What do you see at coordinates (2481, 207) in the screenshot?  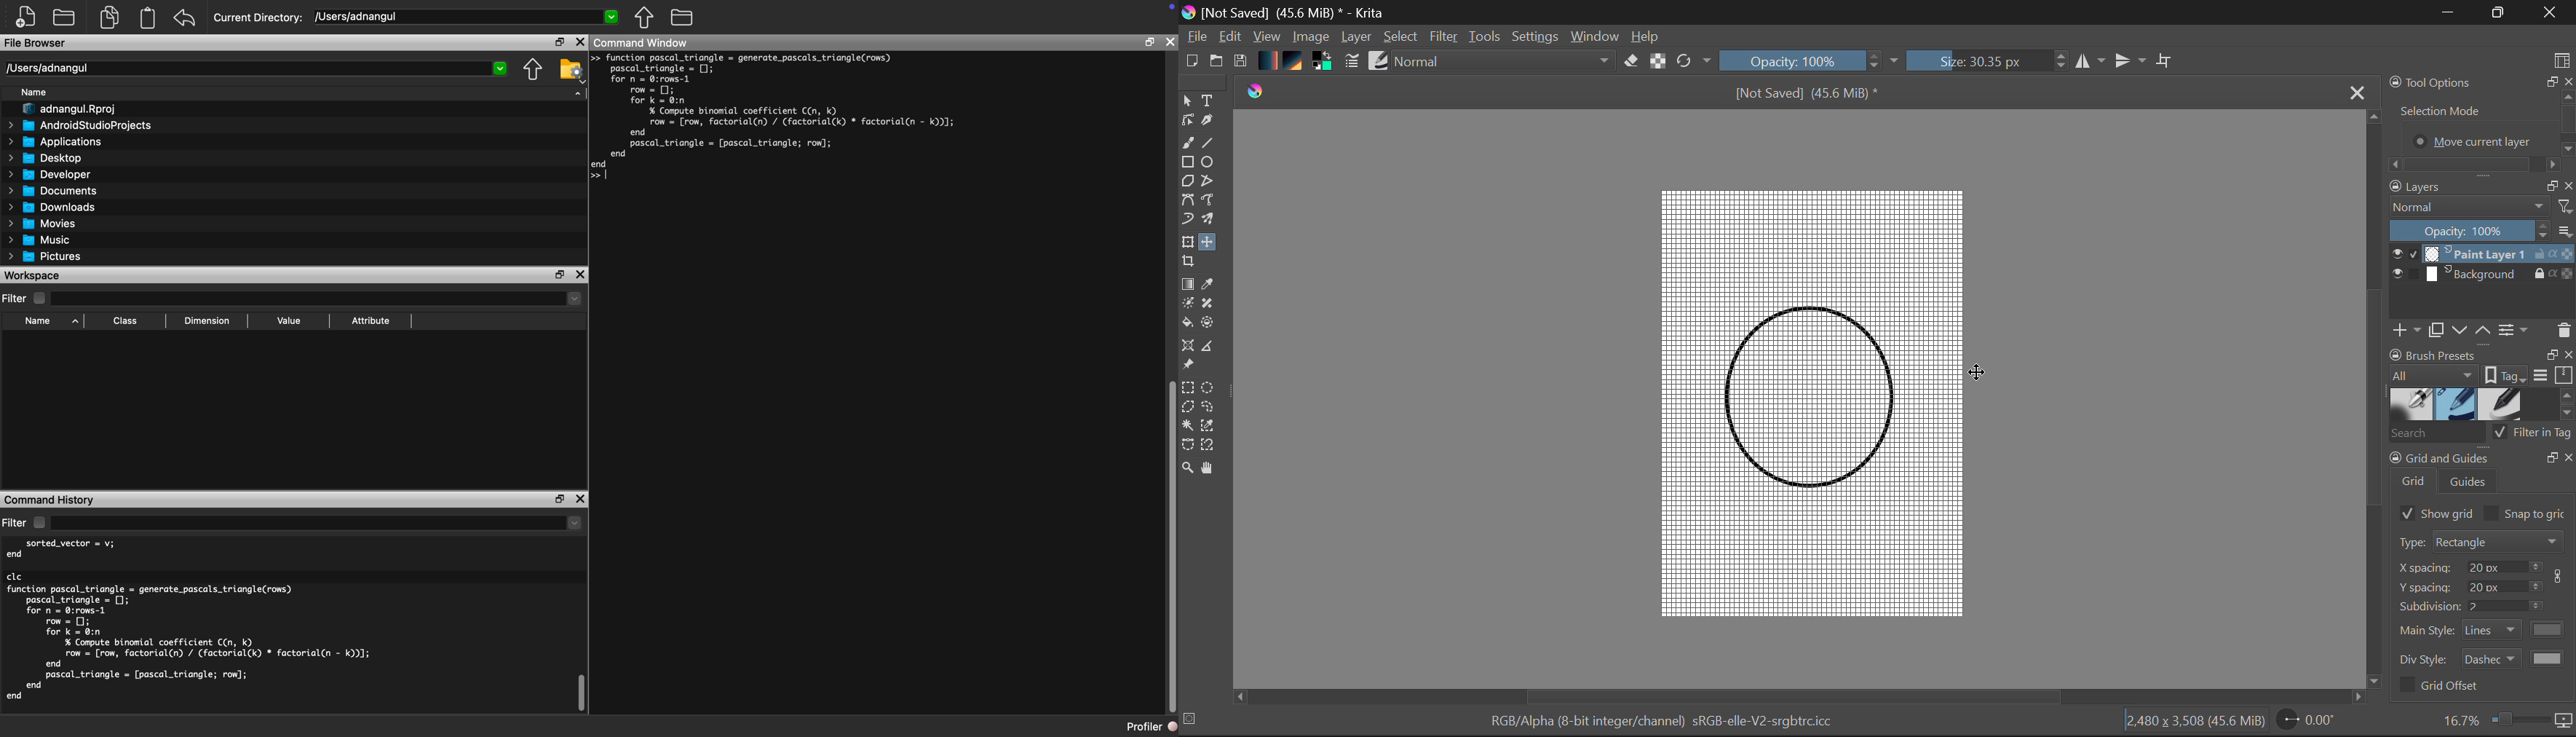 I see `Blending Mode` at bounding box center [2481, 207].